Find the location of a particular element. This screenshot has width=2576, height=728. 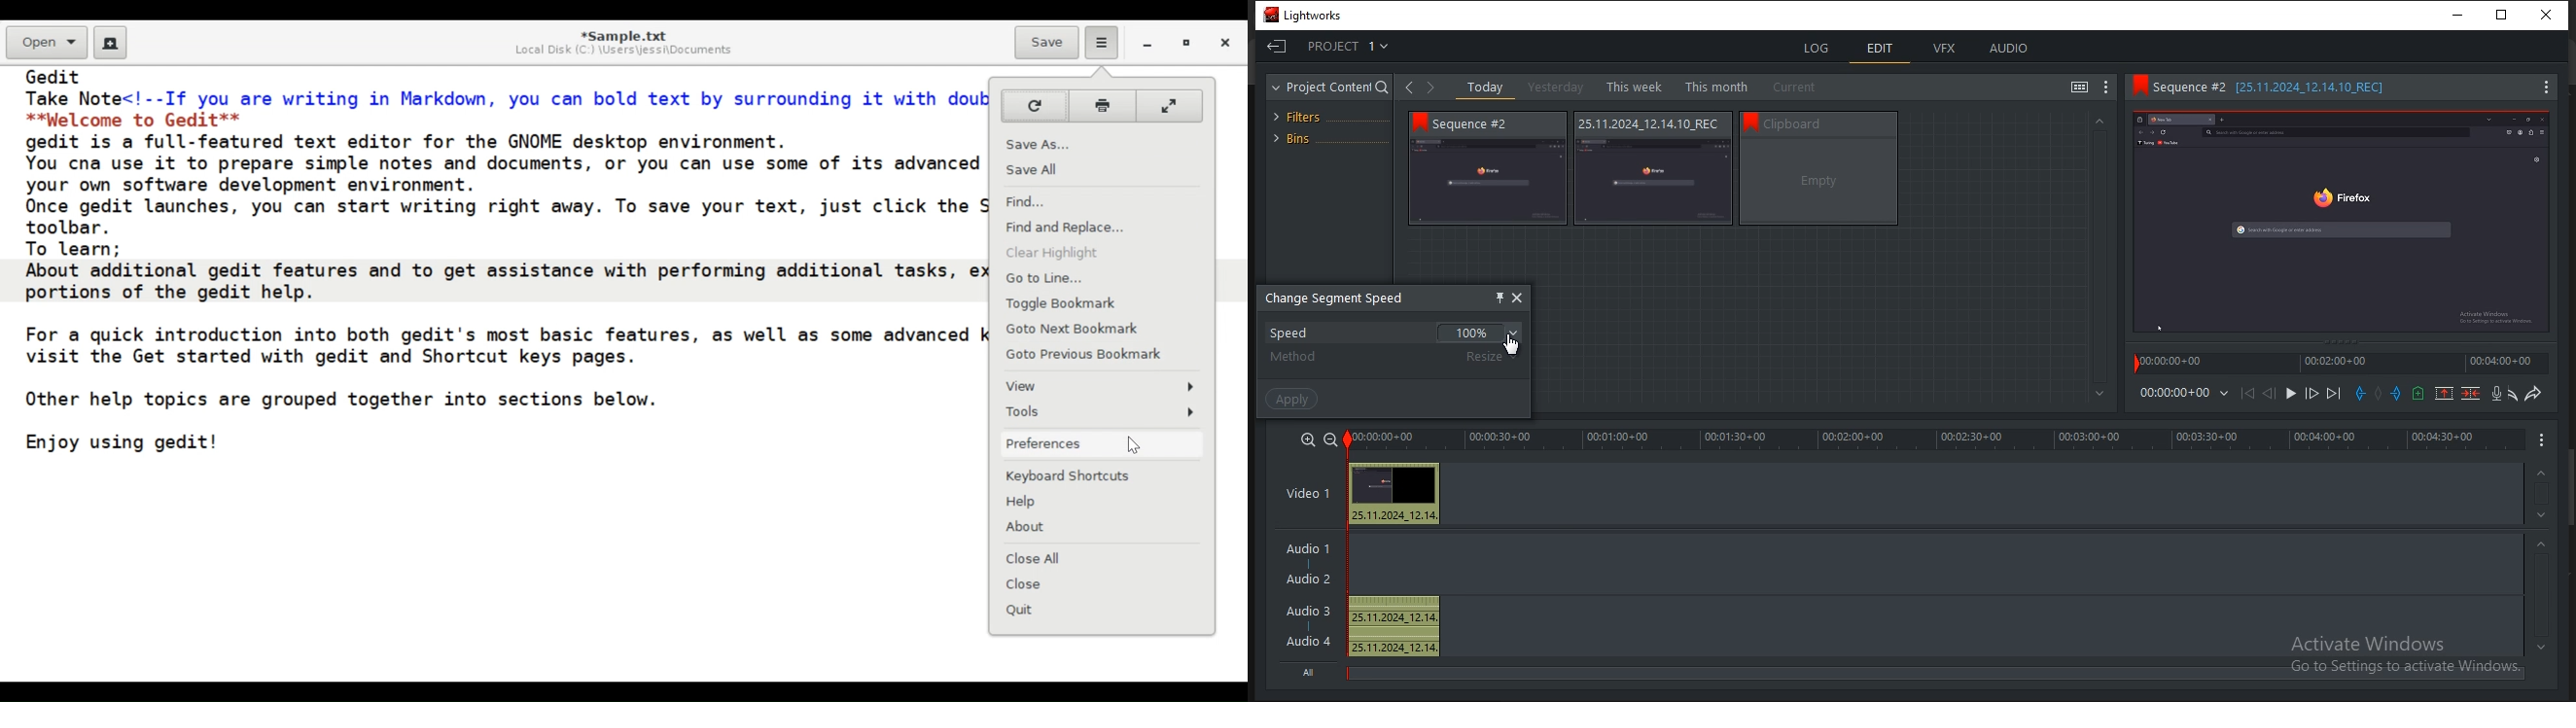

apply is located at coordinates (1293, 398).